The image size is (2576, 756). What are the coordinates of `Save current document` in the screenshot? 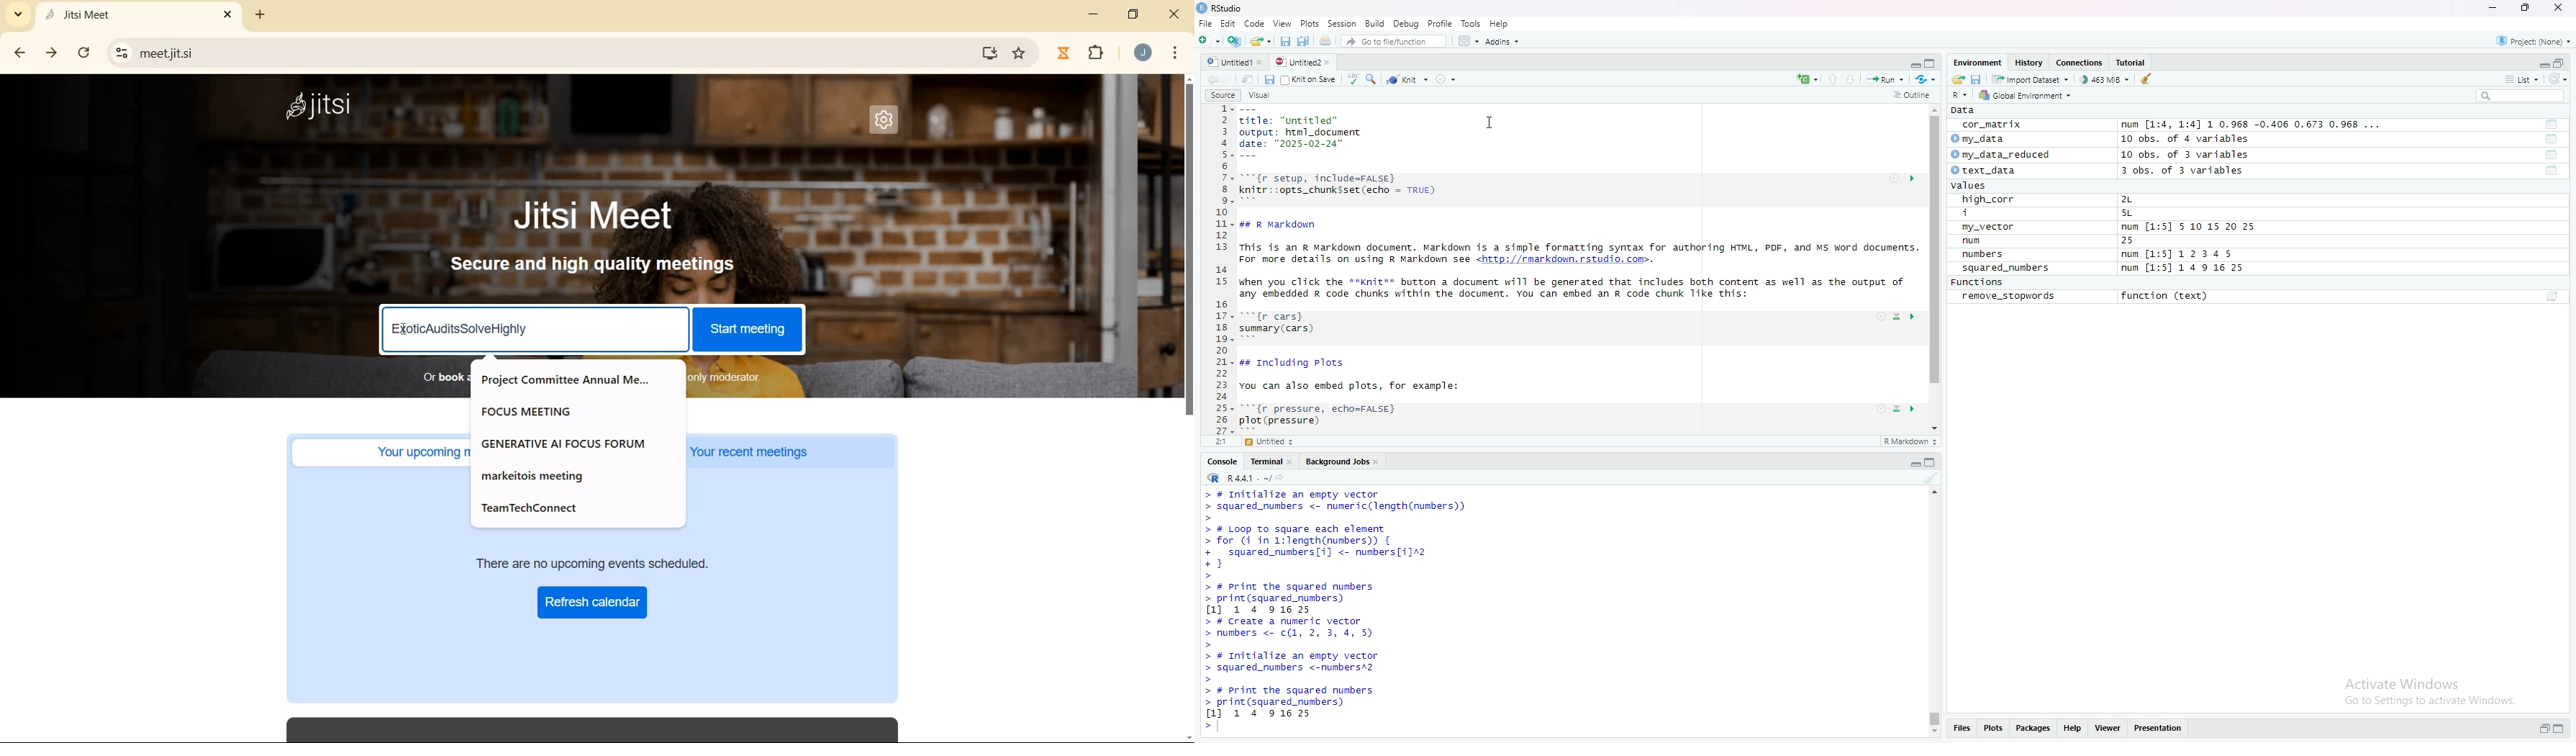 It's located at (1285, 41).